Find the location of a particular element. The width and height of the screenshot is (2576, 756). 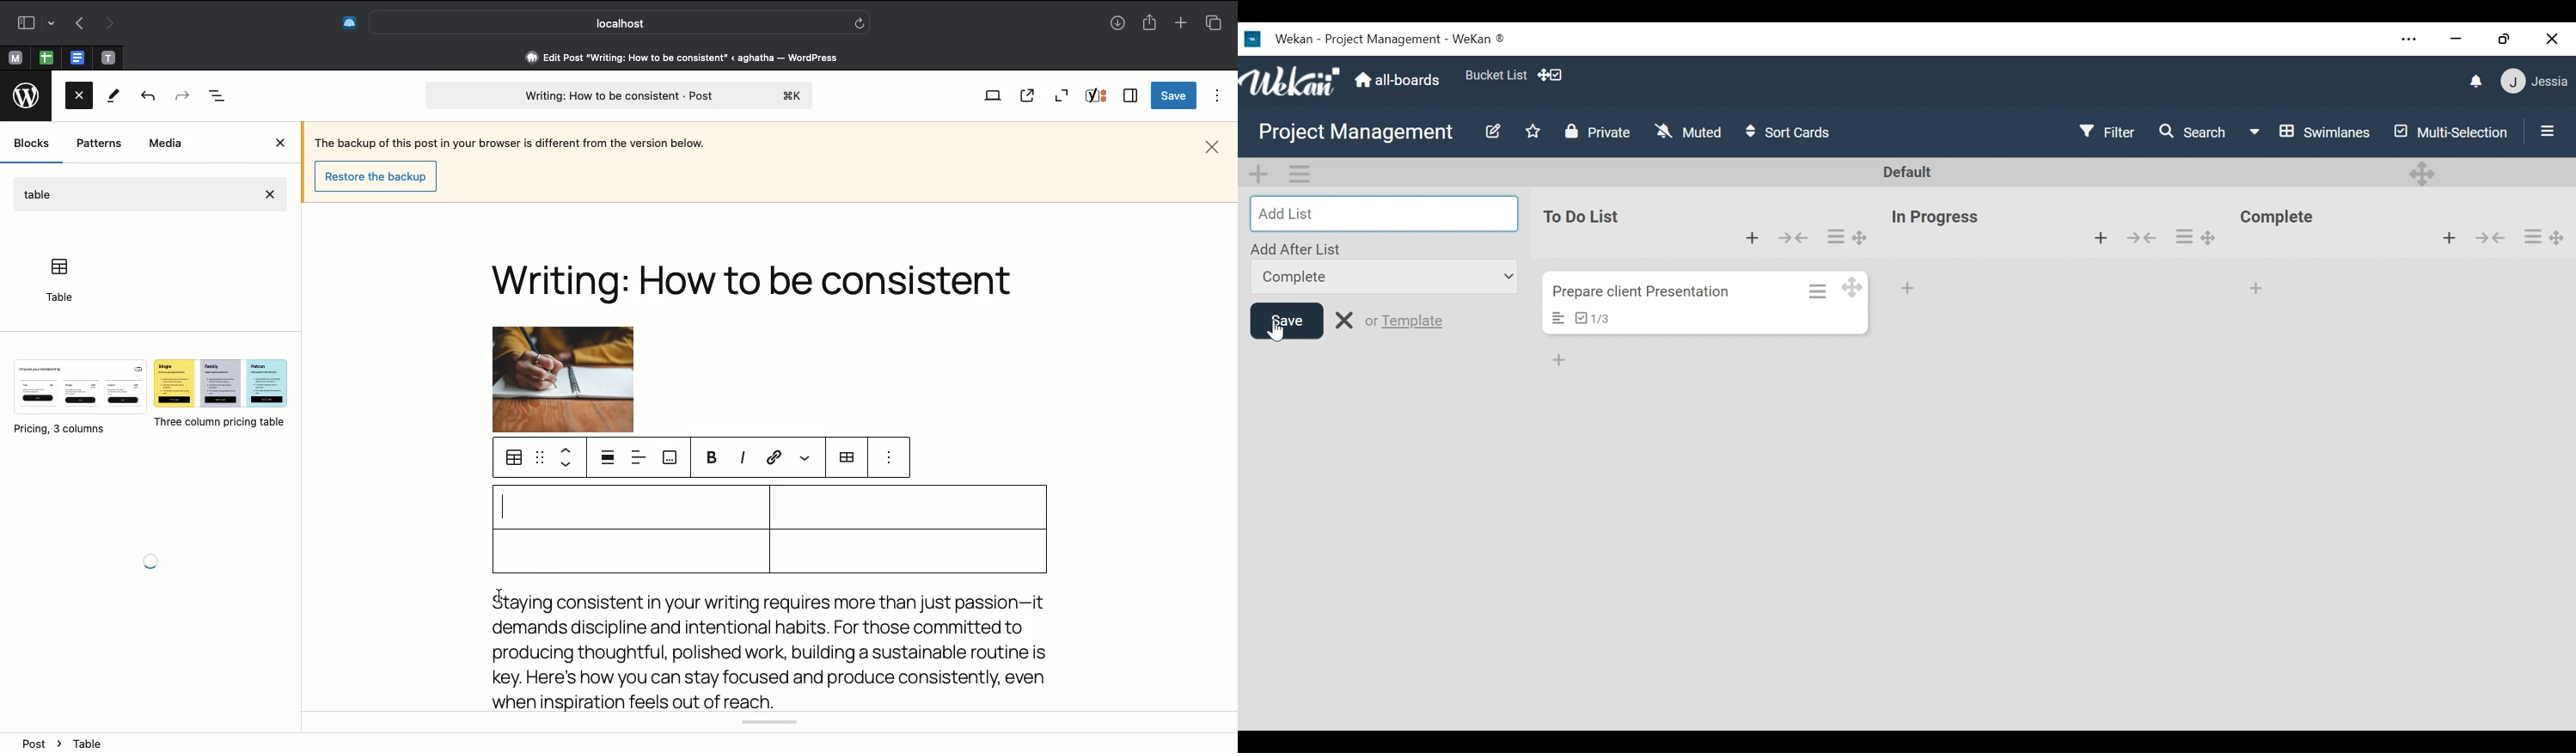

Table is located at coordinates (40, 192).